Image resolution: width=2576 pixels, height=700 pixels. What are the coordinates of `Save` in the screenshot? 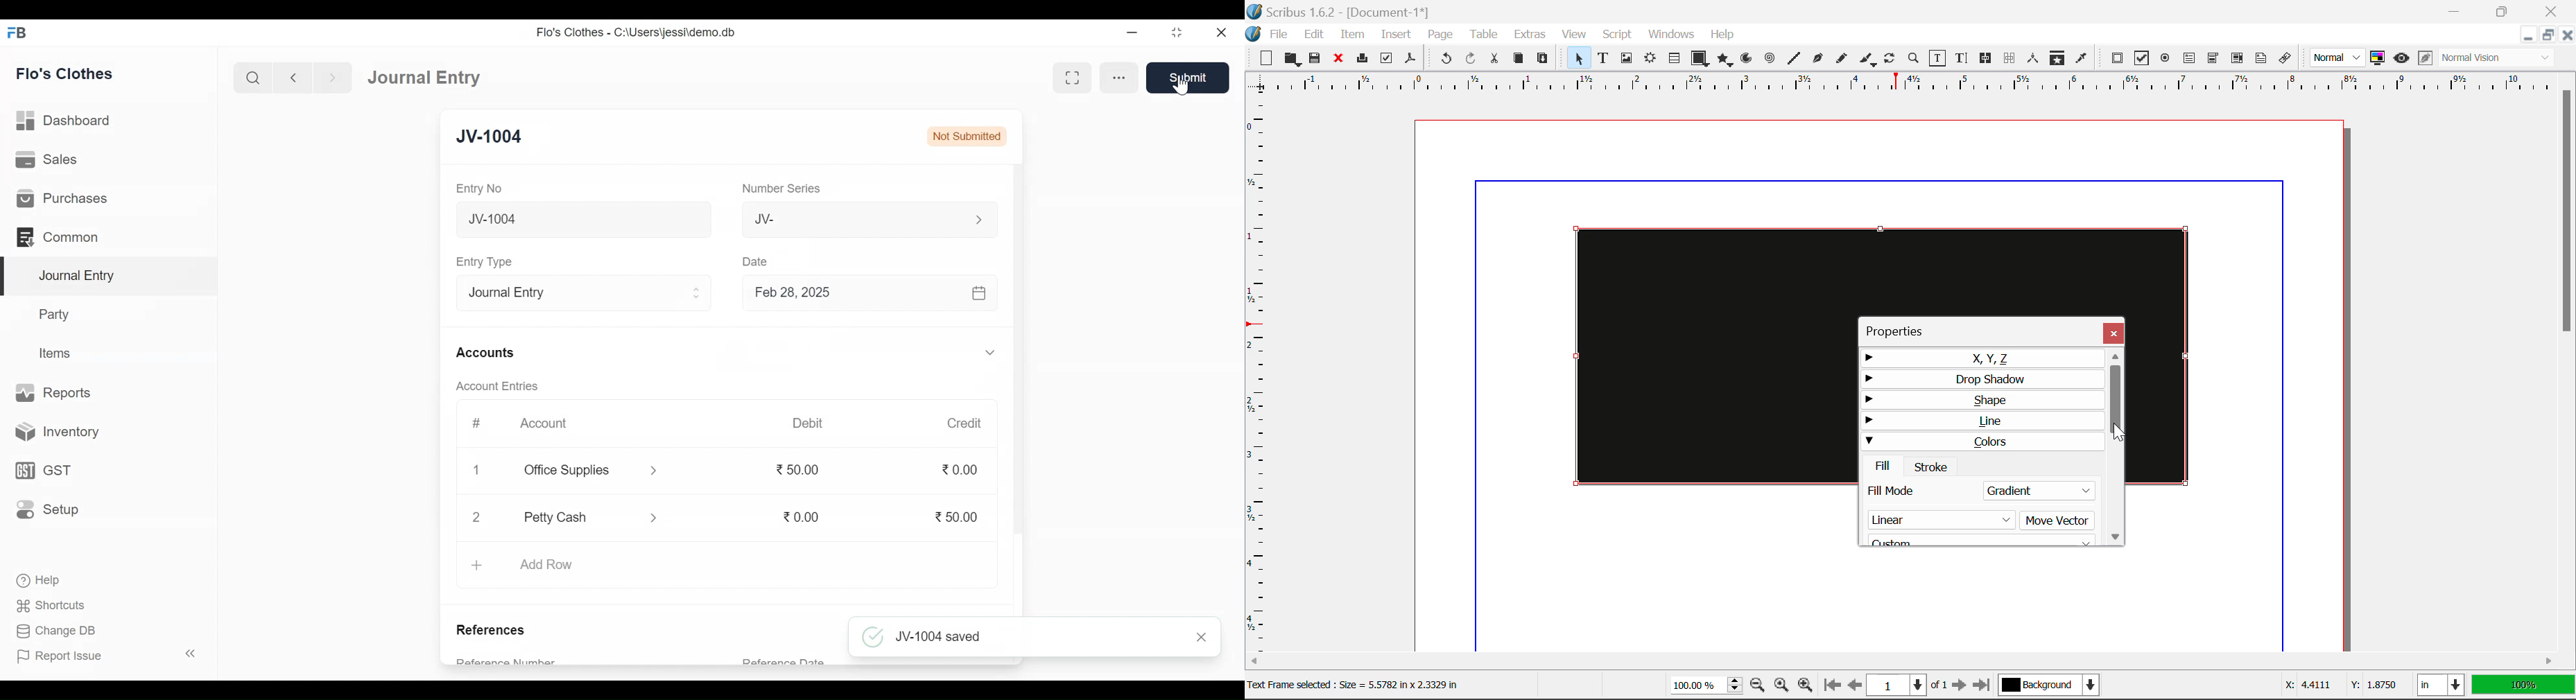 It's located at (1316, 59).